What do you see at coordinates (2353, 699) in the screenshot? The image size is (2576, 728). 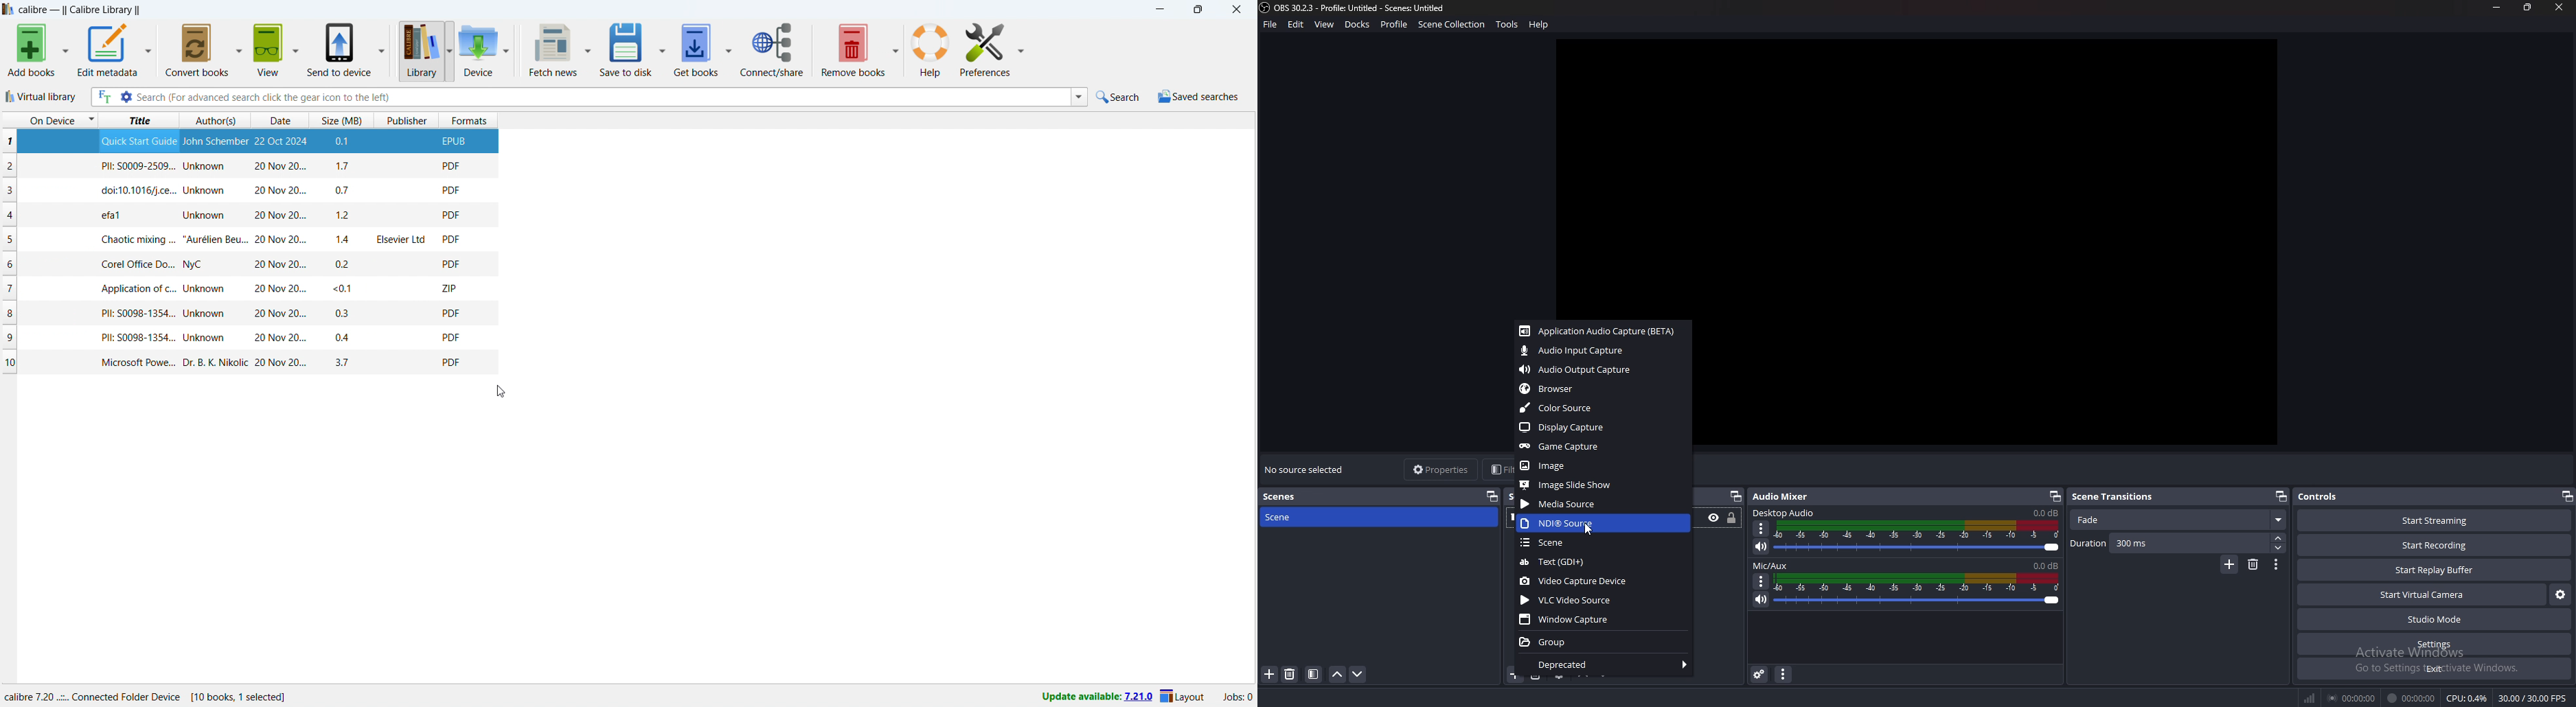 I see `streaming duration` at bounding box center [2353, 699].